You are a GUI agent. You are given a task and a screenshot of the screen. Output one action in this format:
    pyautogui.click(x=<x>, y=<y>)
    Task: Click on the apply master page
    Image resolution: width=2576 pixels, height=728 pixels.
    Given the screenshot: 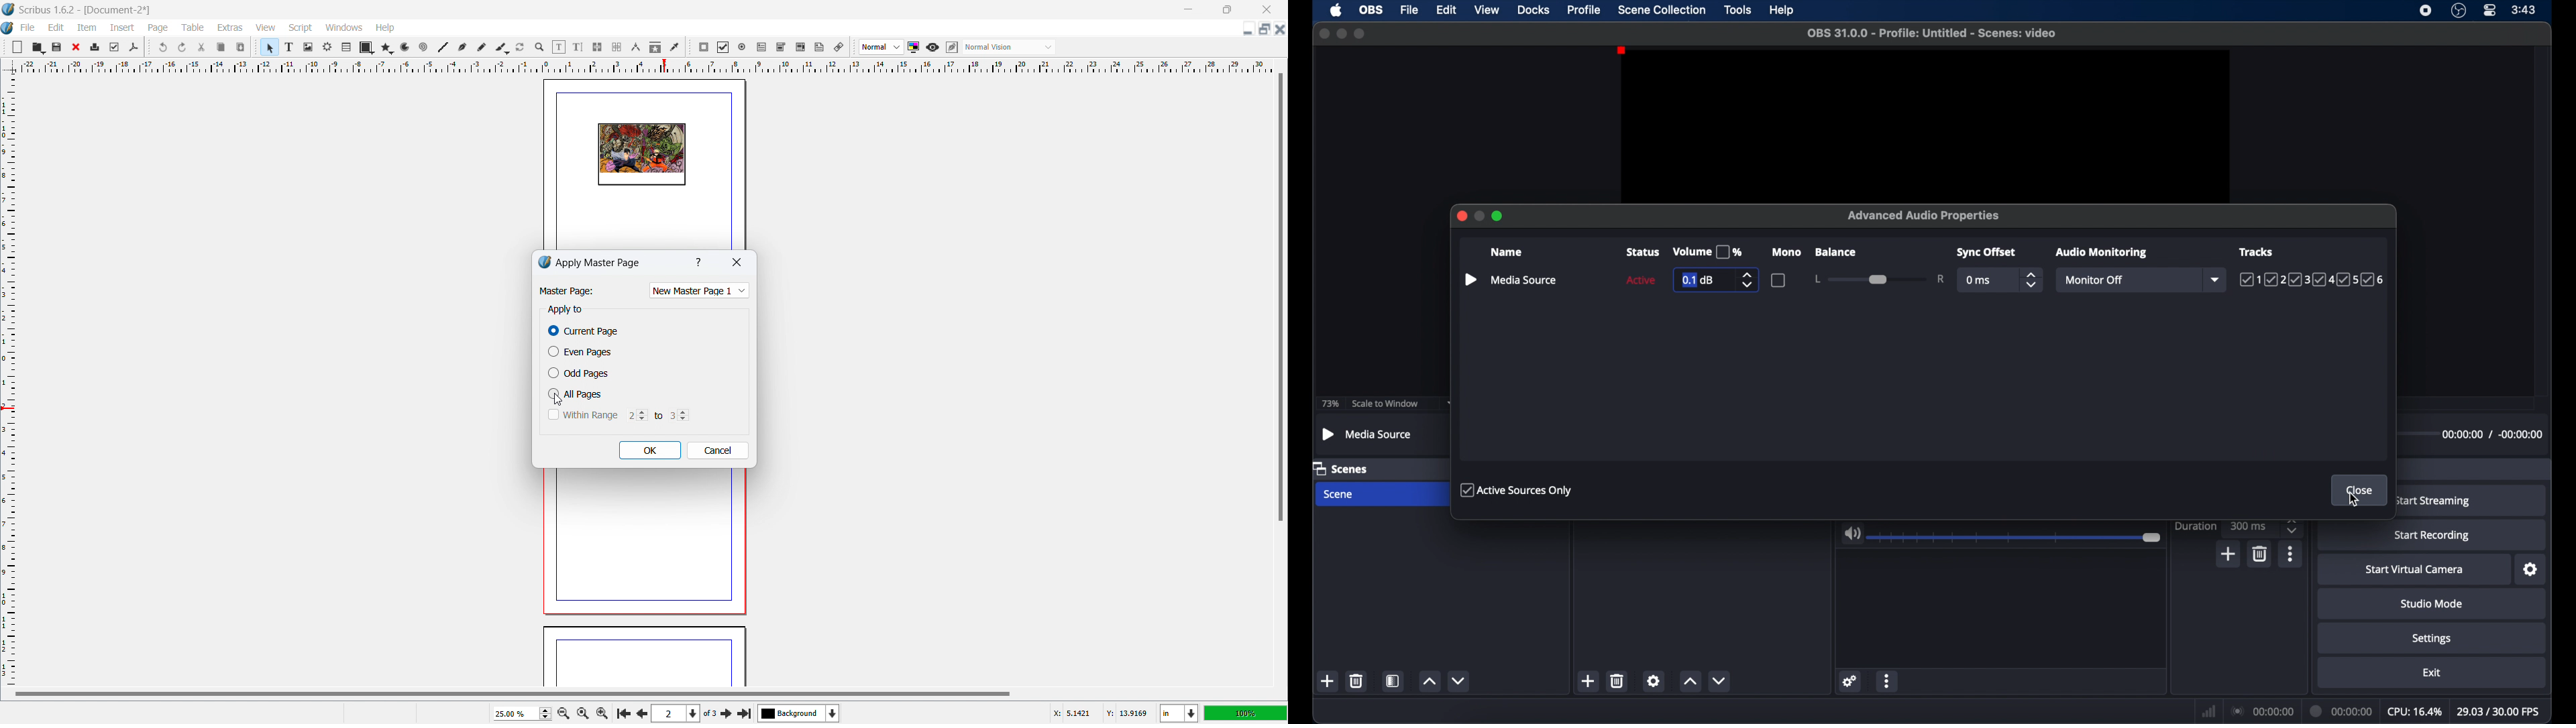 What is the action you would take?
    pyautogui.click(x=599, y=262)
    